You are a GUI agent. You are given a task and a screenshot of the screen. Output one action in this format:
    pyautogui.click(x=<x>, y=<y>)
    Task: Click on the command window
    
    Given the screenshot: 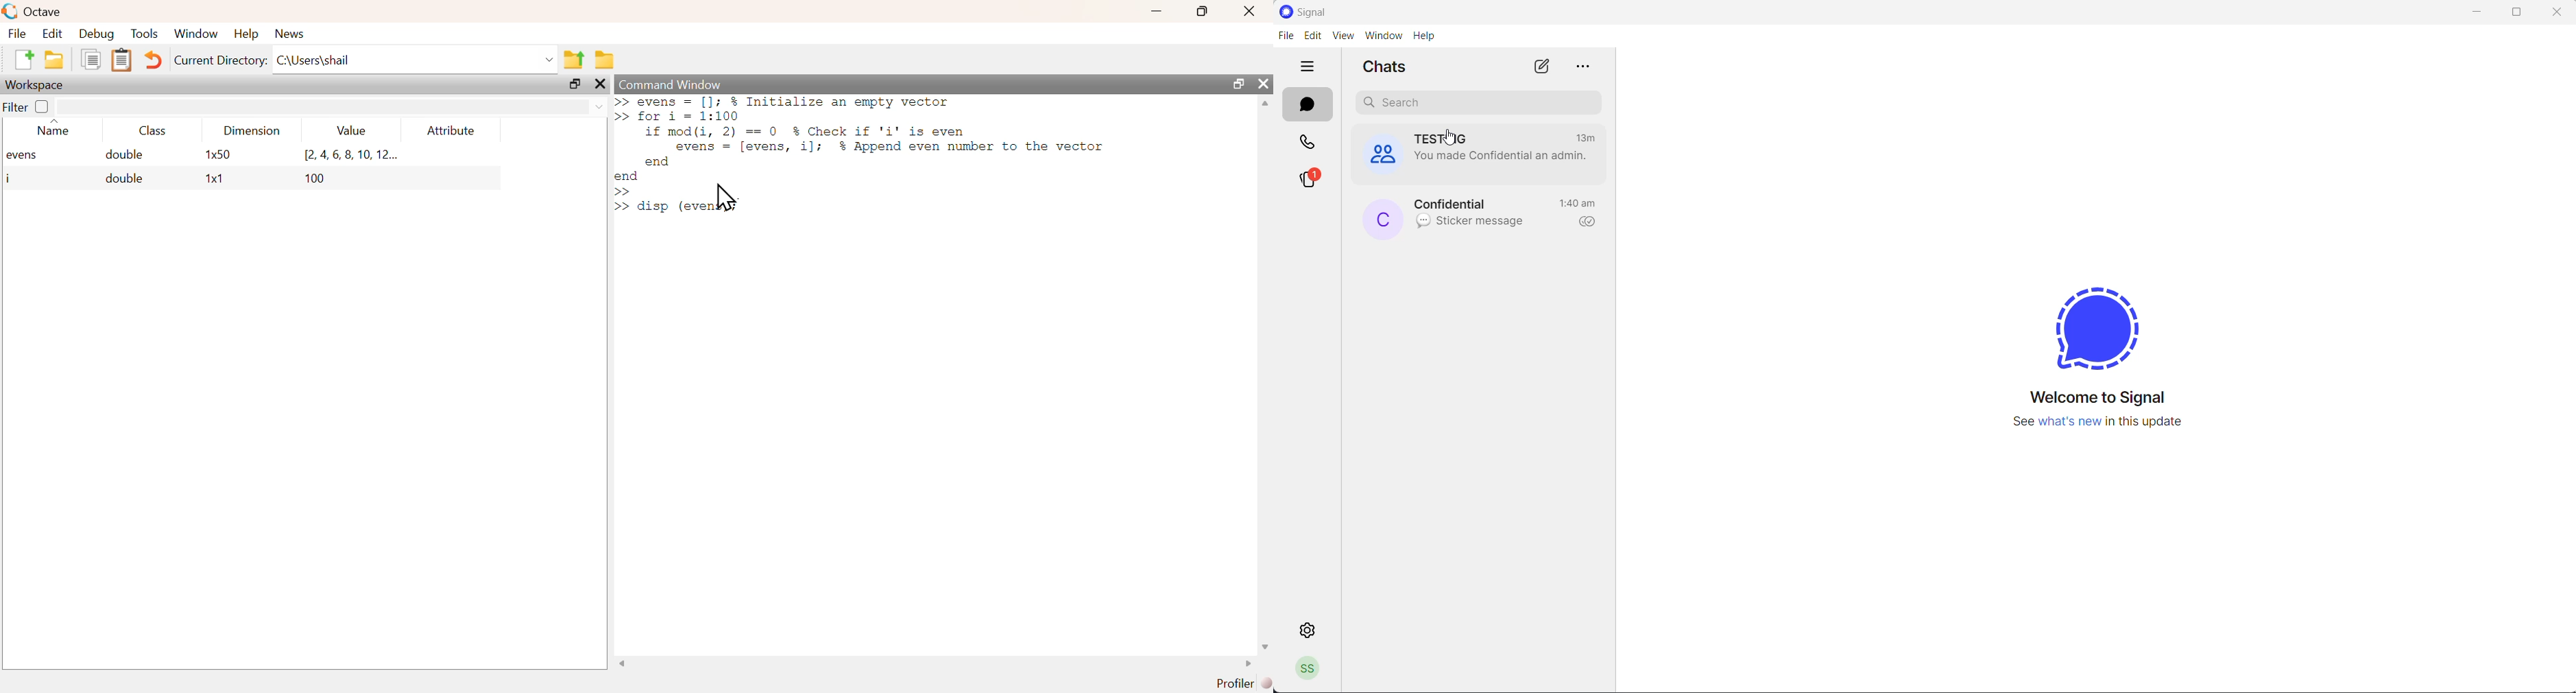 What is the action you would take?
    pyautogui.click(x=675, y=84)
    